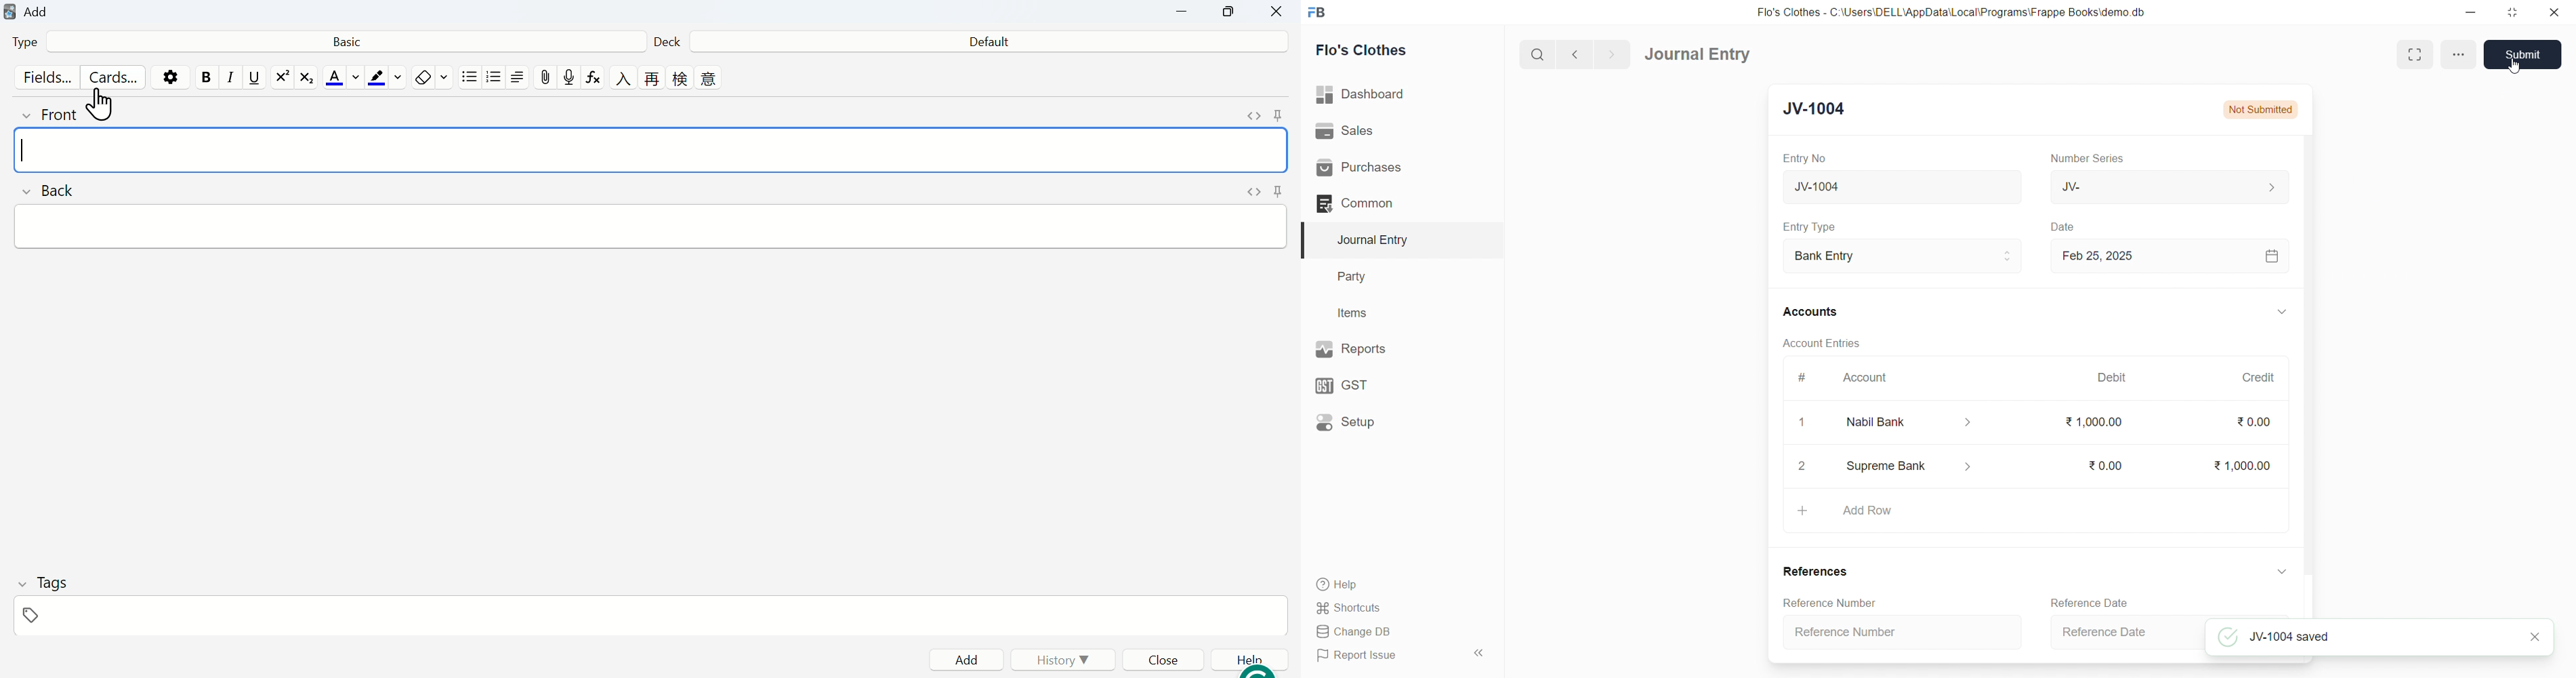 The width and height of the screenshot is (2576, 700). I want to click on Number Series, so click(2090, 158).